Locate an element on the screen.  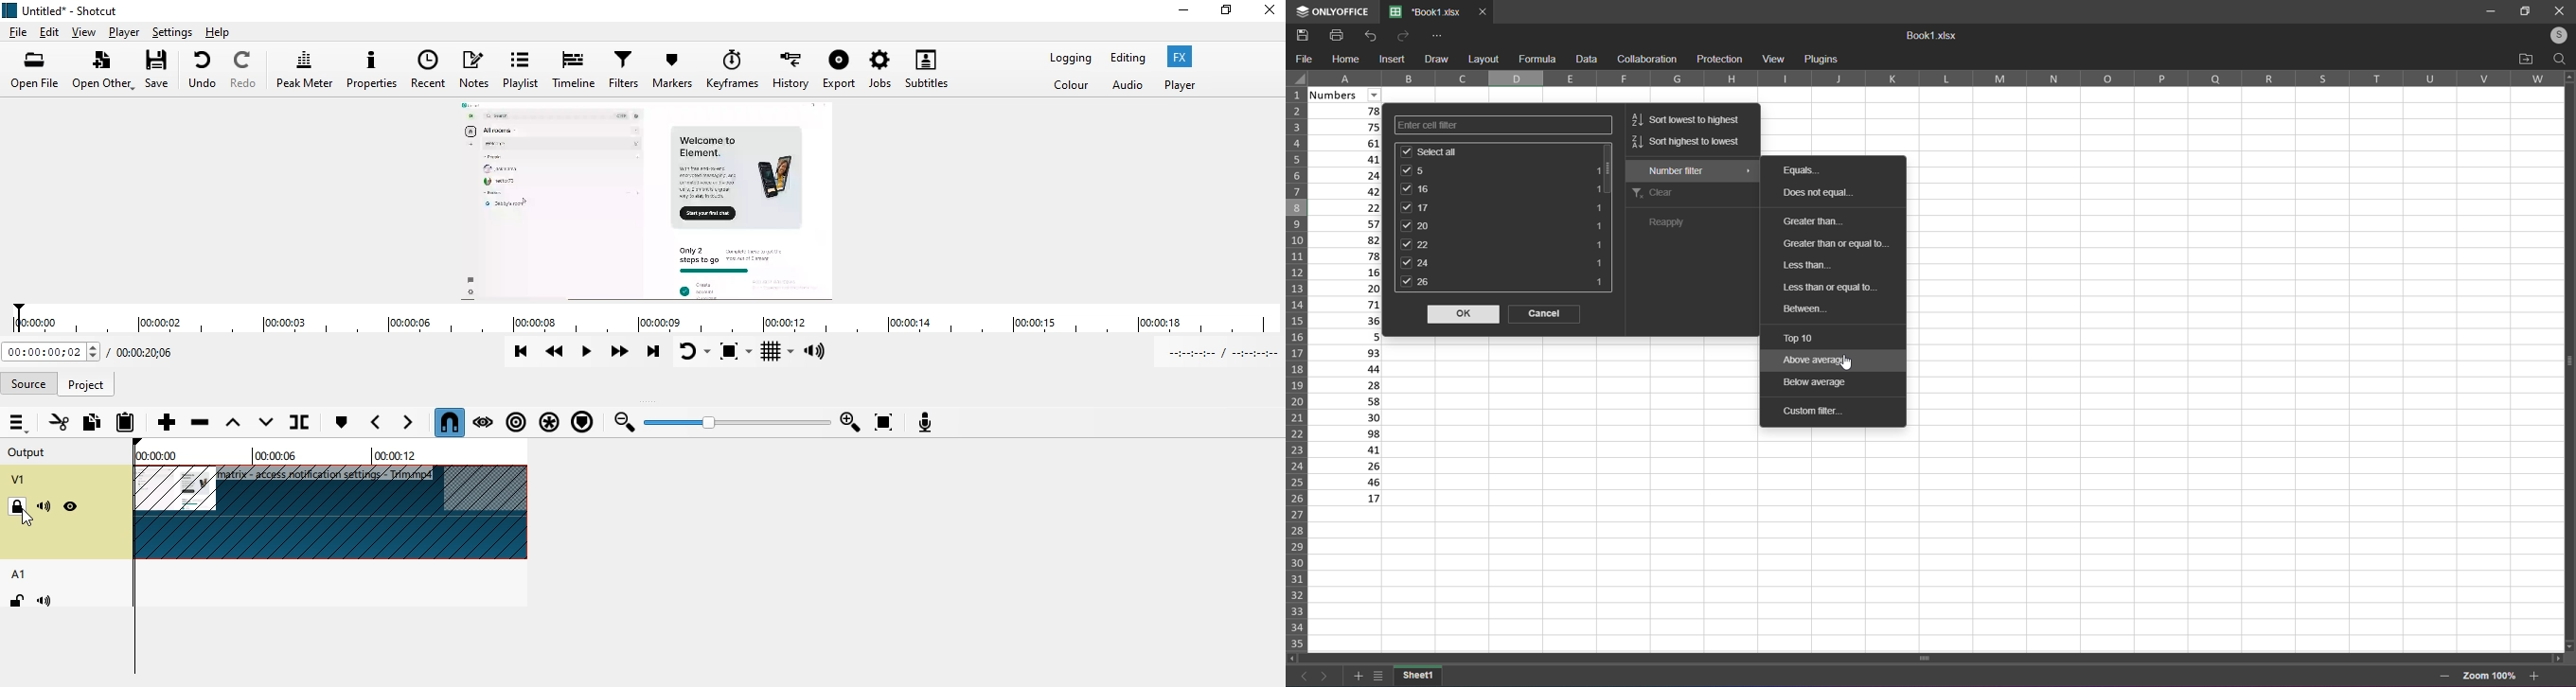
82 is located at coordinates (1349, 239).